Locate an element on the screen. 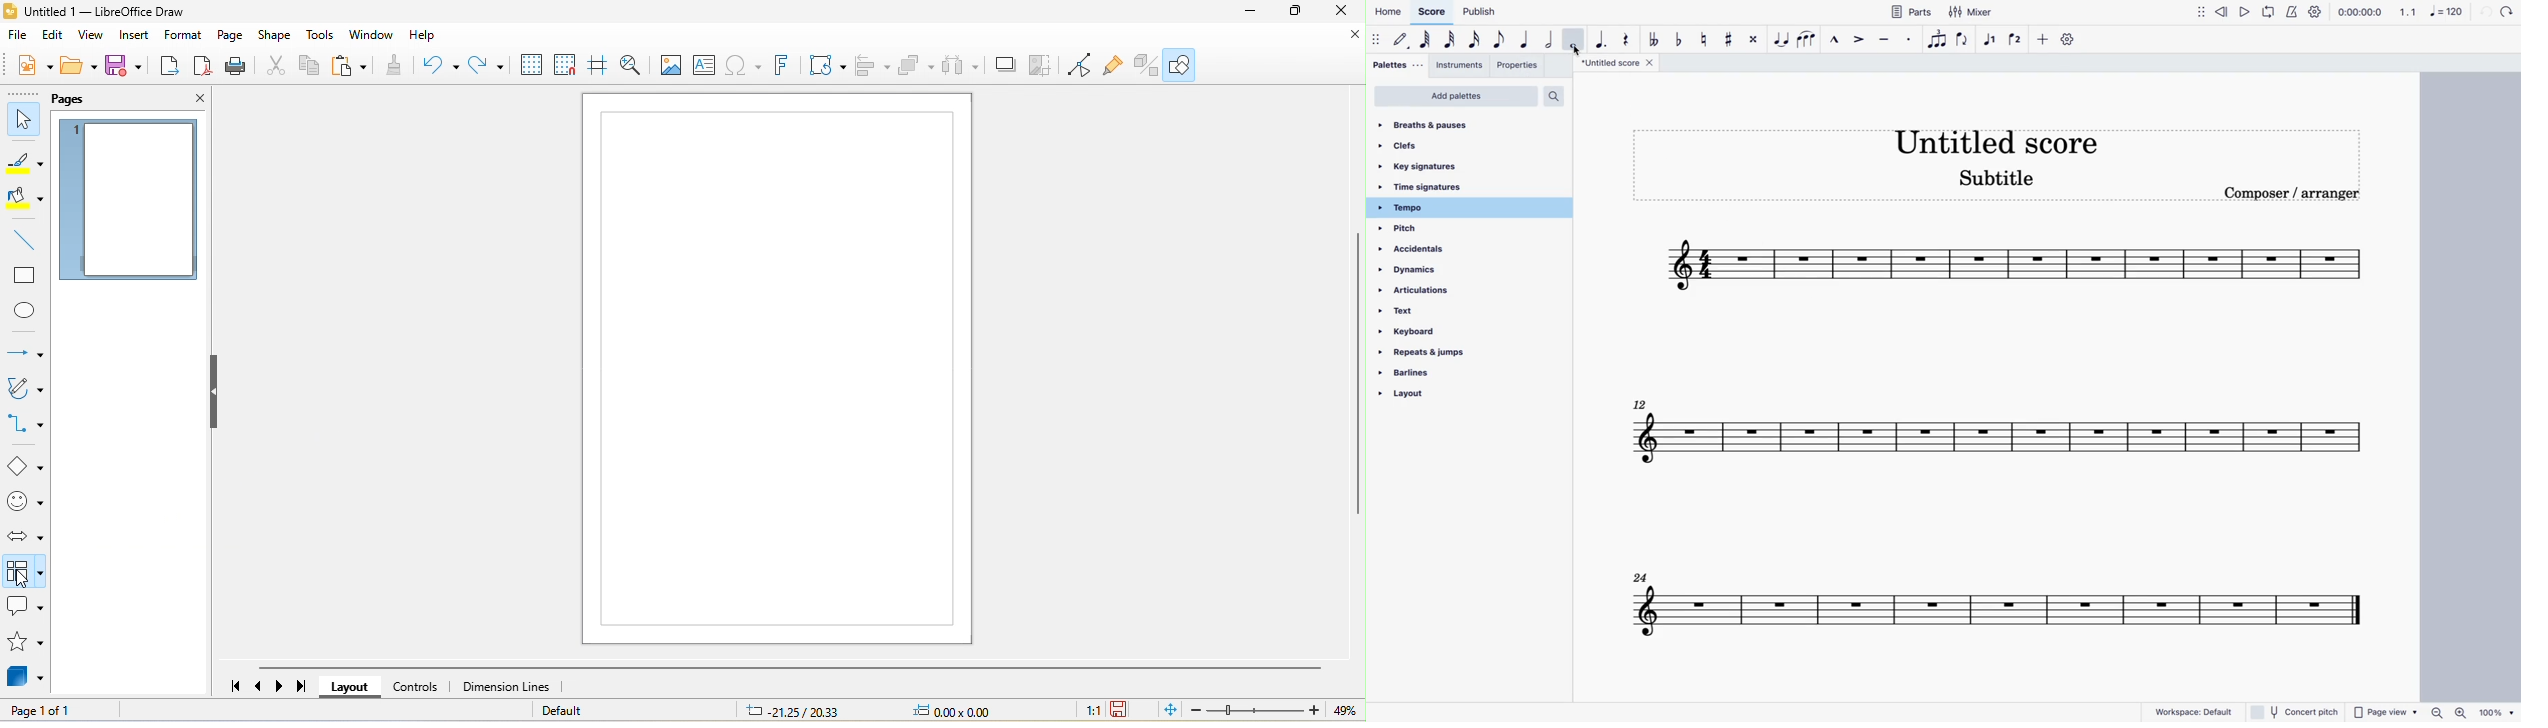 The image size is (2548, 728). crop image is located at coordinates (1046, 66).